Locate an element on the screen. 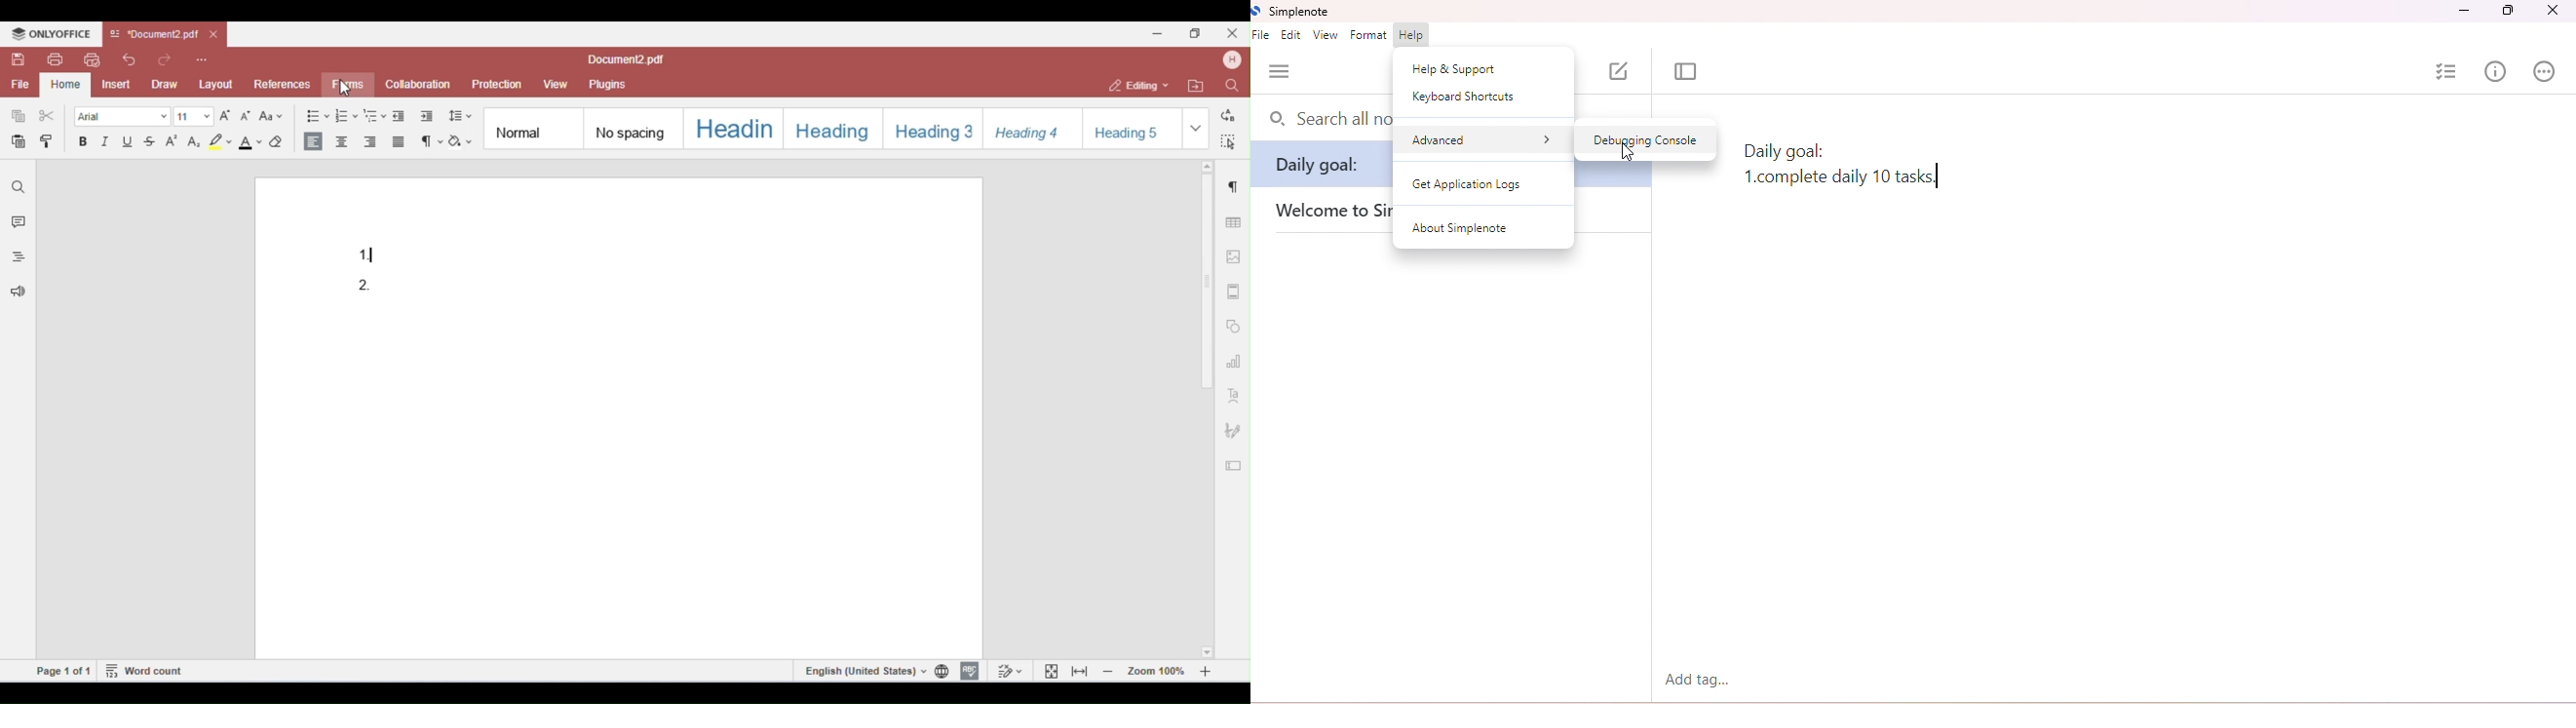 This screenshot has height=728, width=2576. maximize is located at coordinates (2509, 13).